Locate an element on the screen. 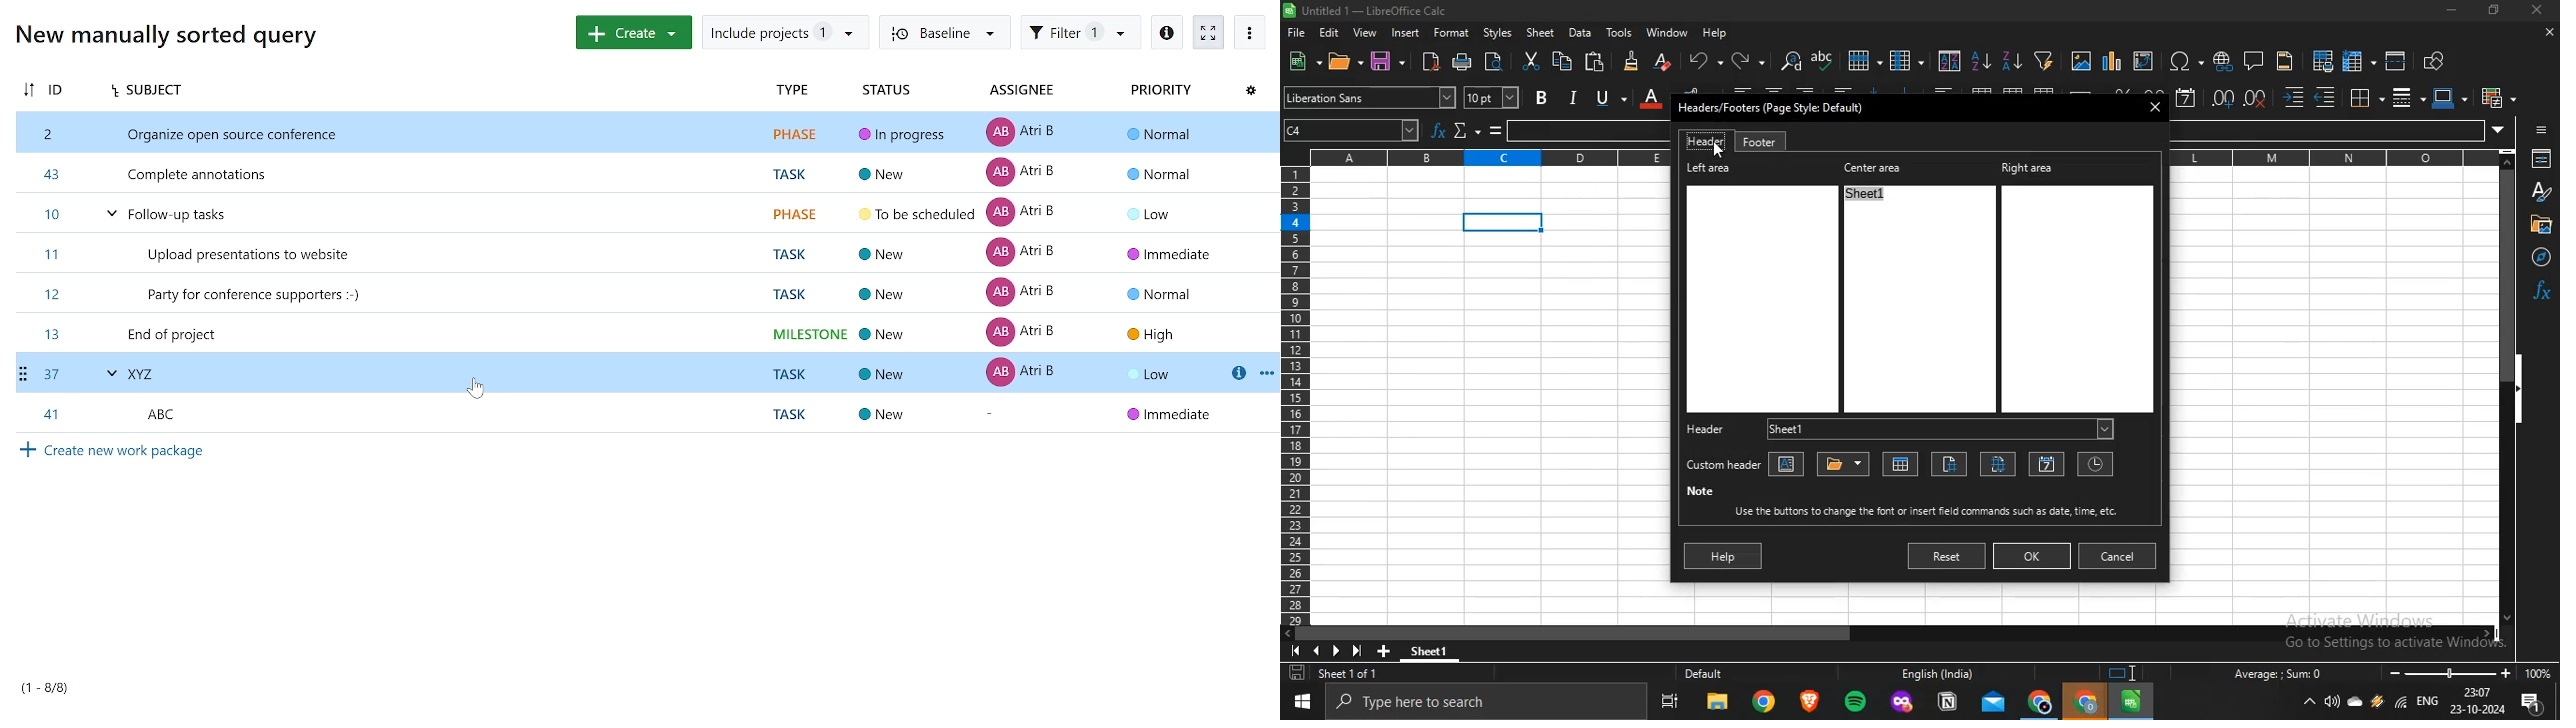 Image resolution: width=2576 pixels, height=728 pixels. notion is located at coordinates (1948, 703).